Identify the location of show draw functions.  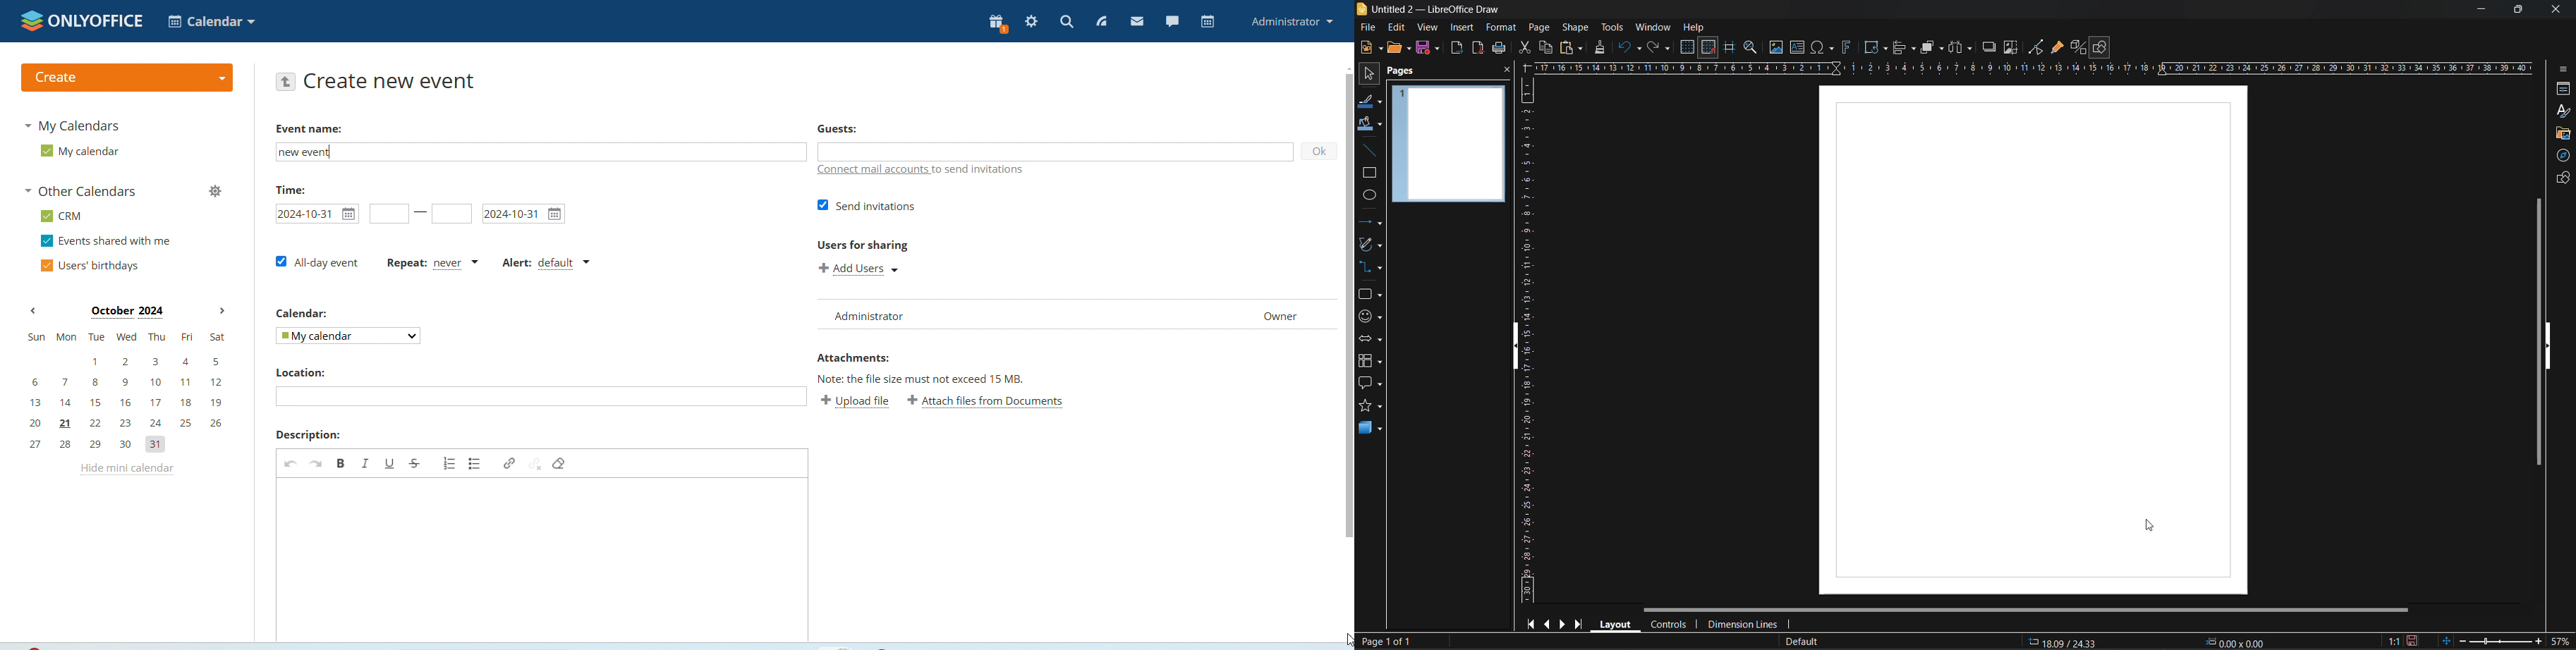
(2105, 47).